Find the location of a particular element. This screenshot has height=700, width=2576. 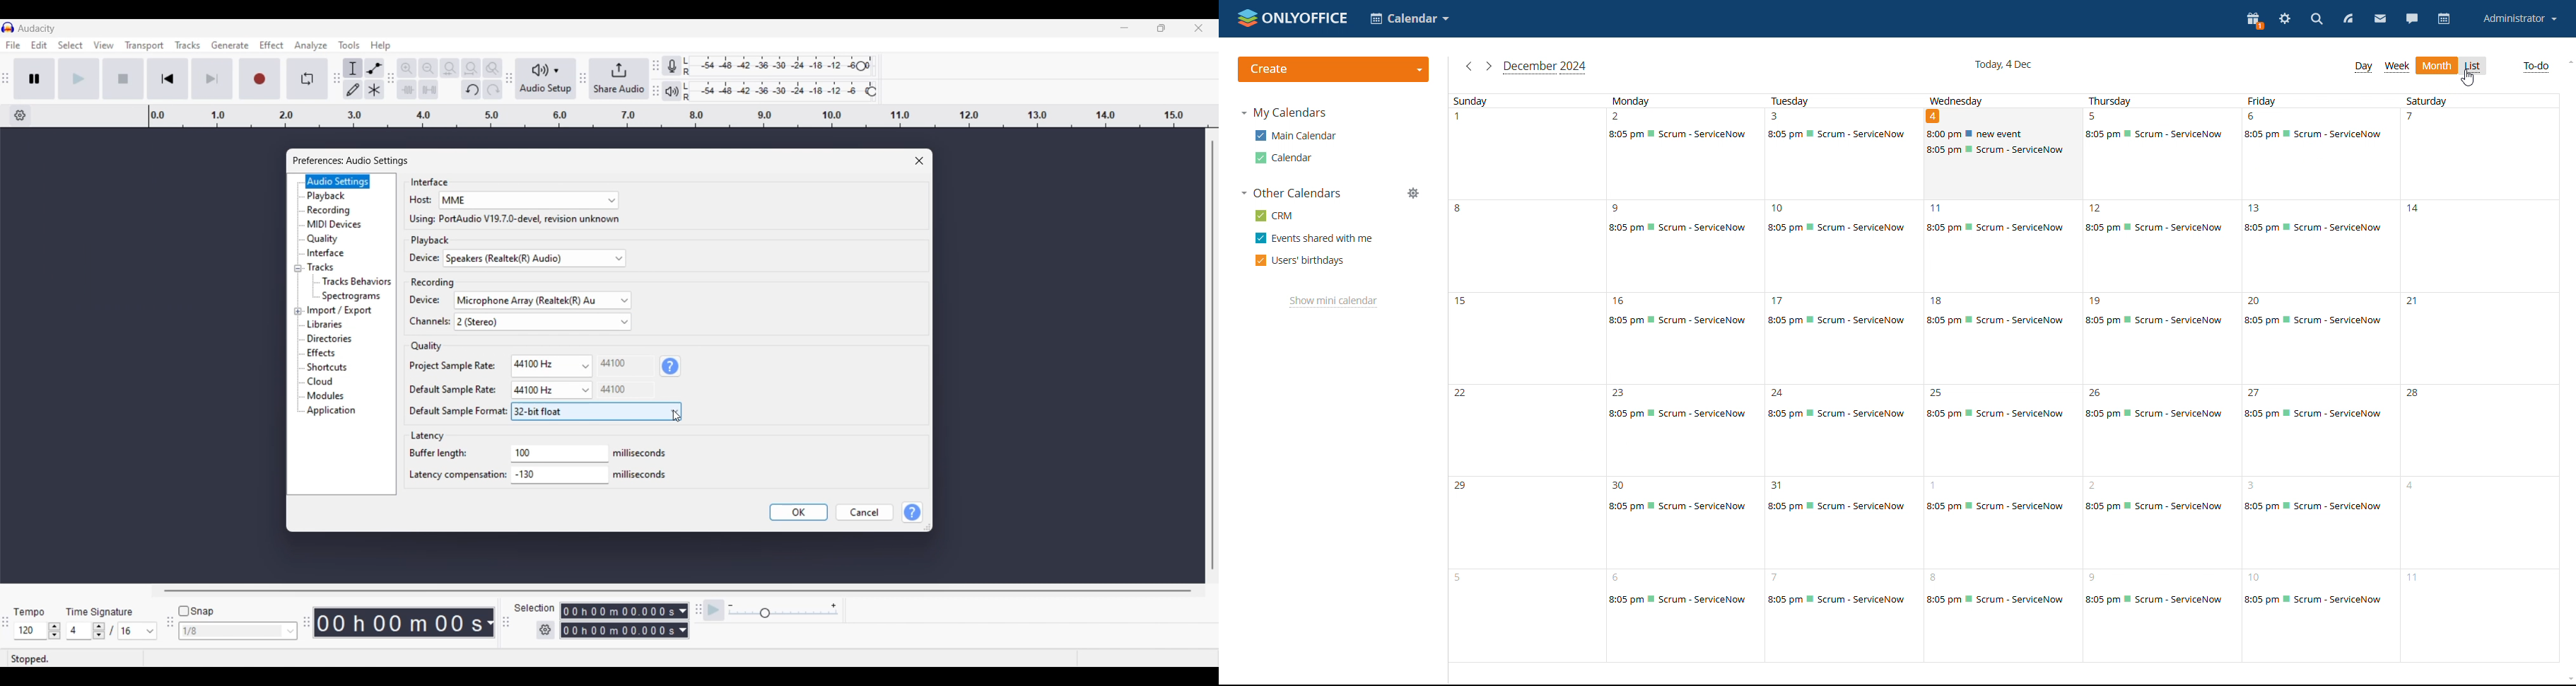

Time signature options is located at coordinates (150, 631).